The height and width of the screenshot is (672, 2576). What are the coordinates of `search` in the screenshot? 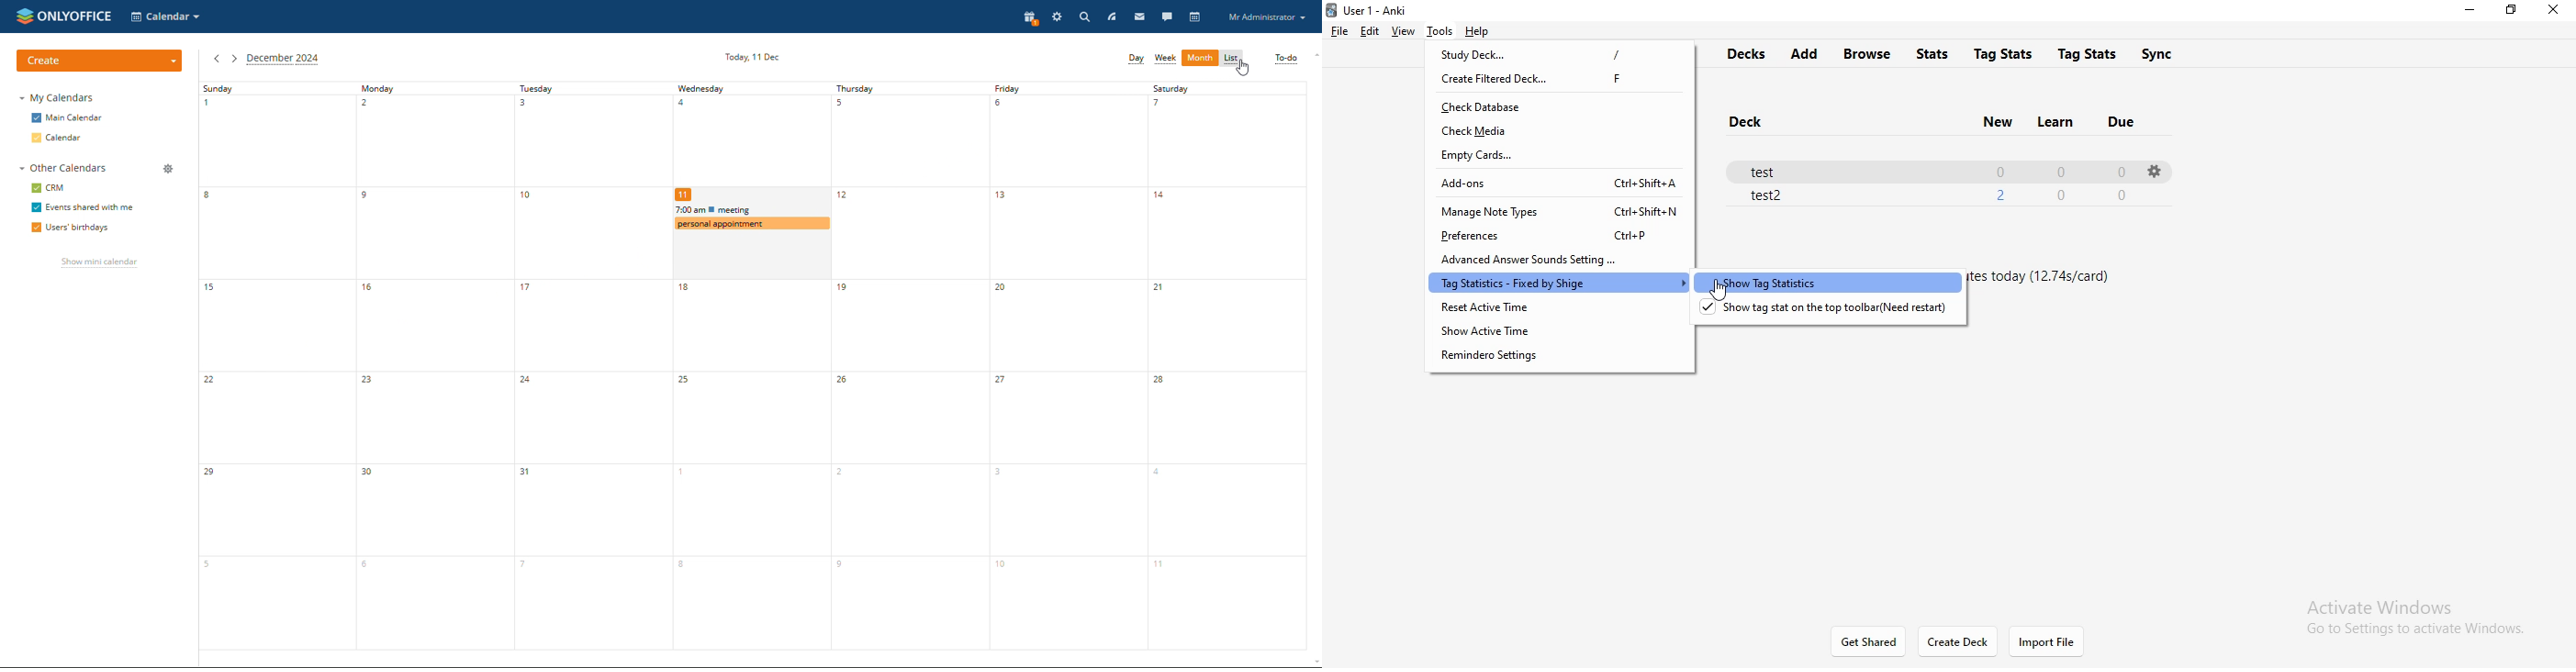 It's located at (1084, 17).